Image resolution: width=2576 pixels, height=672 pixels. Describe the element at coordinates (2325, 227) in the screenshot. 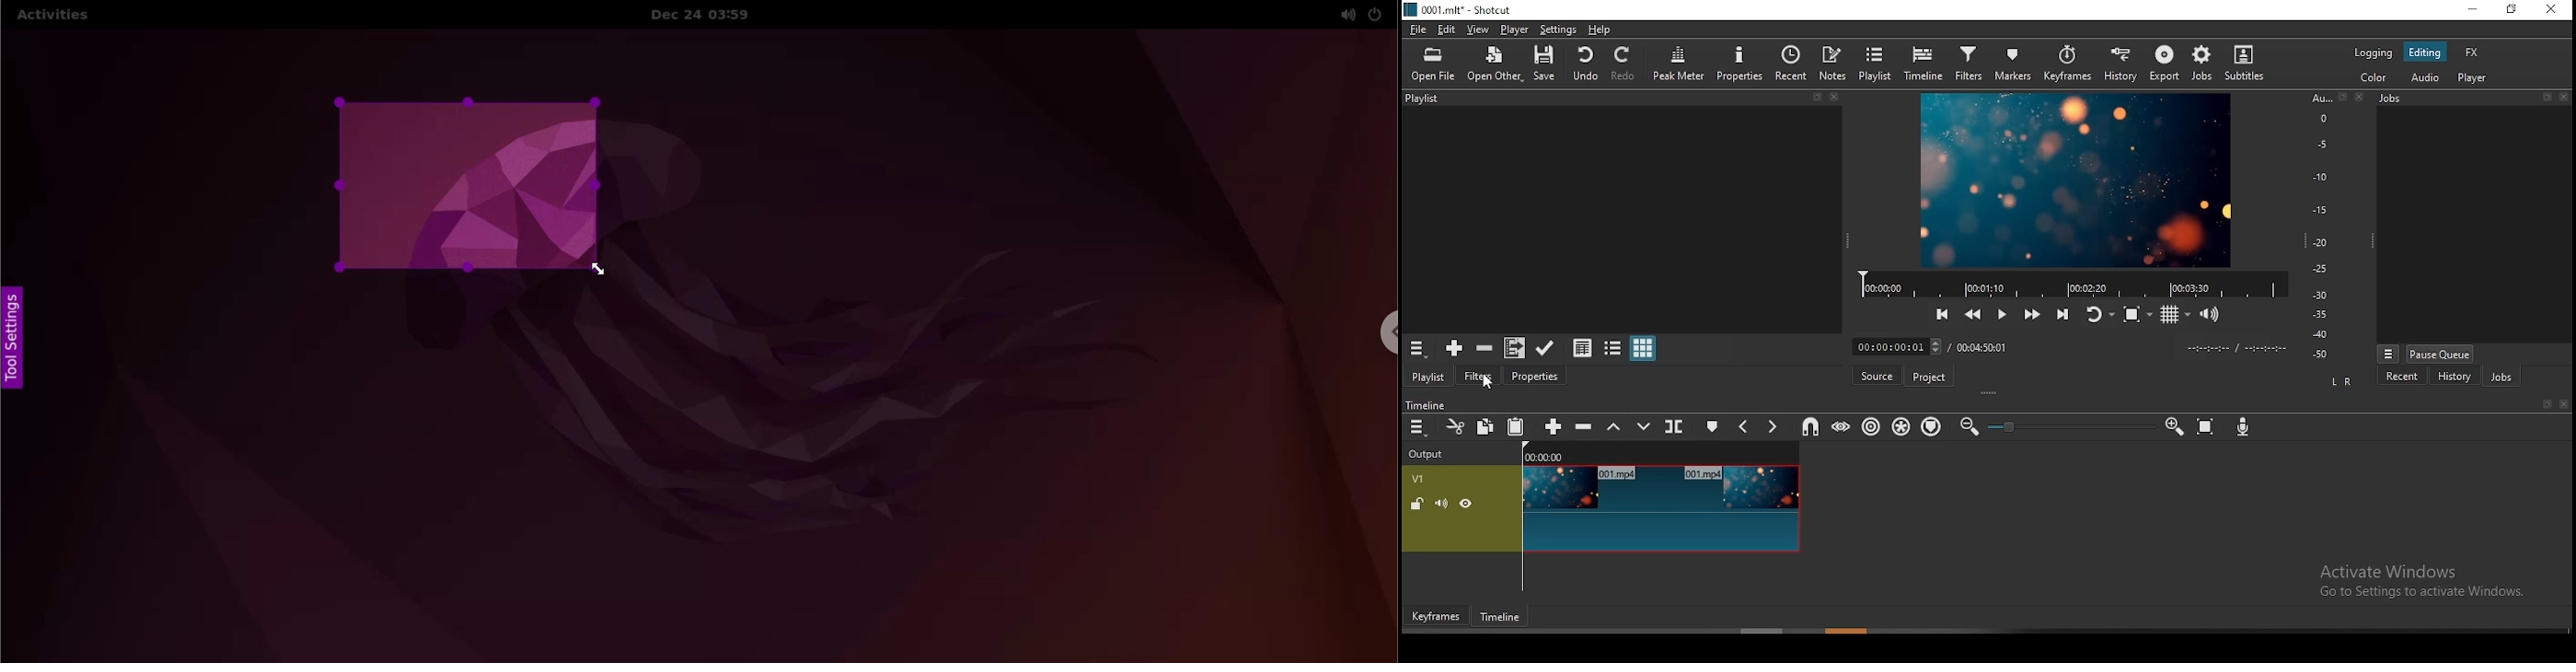

I see `scale` at that location.